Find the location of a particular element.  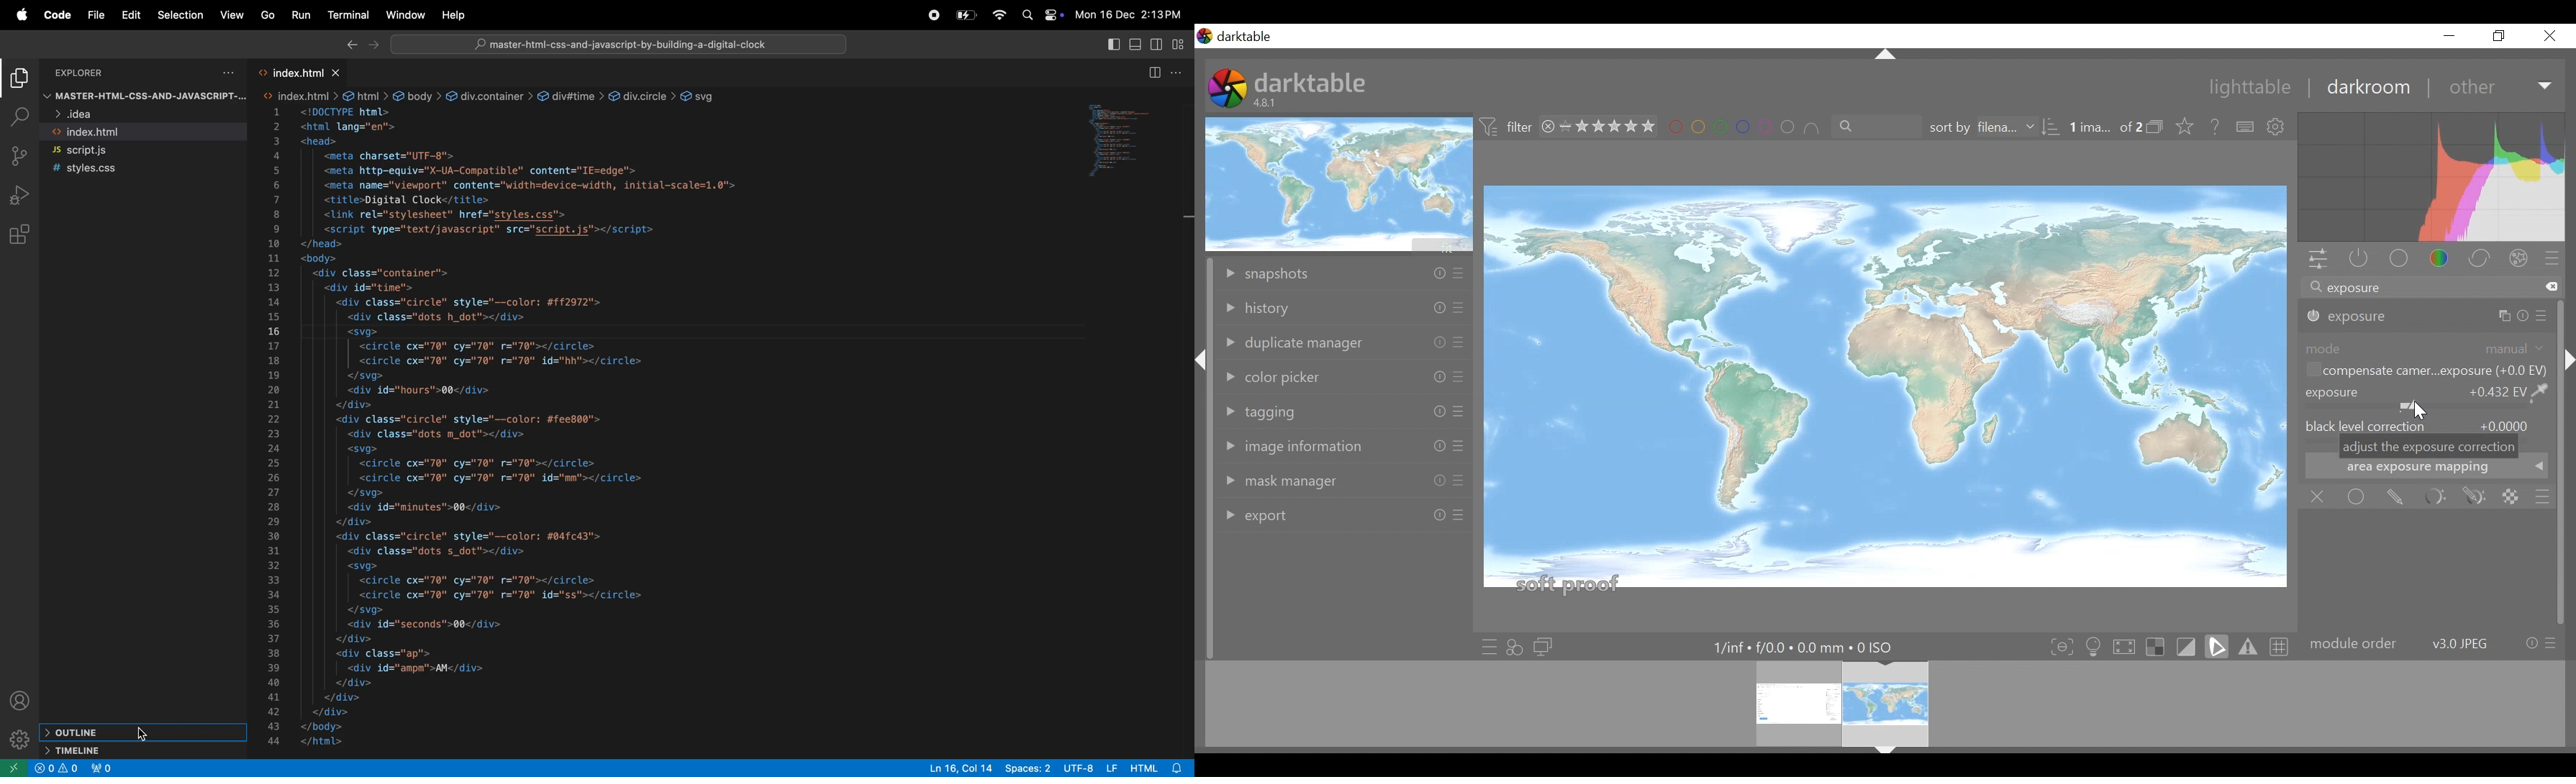

 is located at coordinates (1431, 446).